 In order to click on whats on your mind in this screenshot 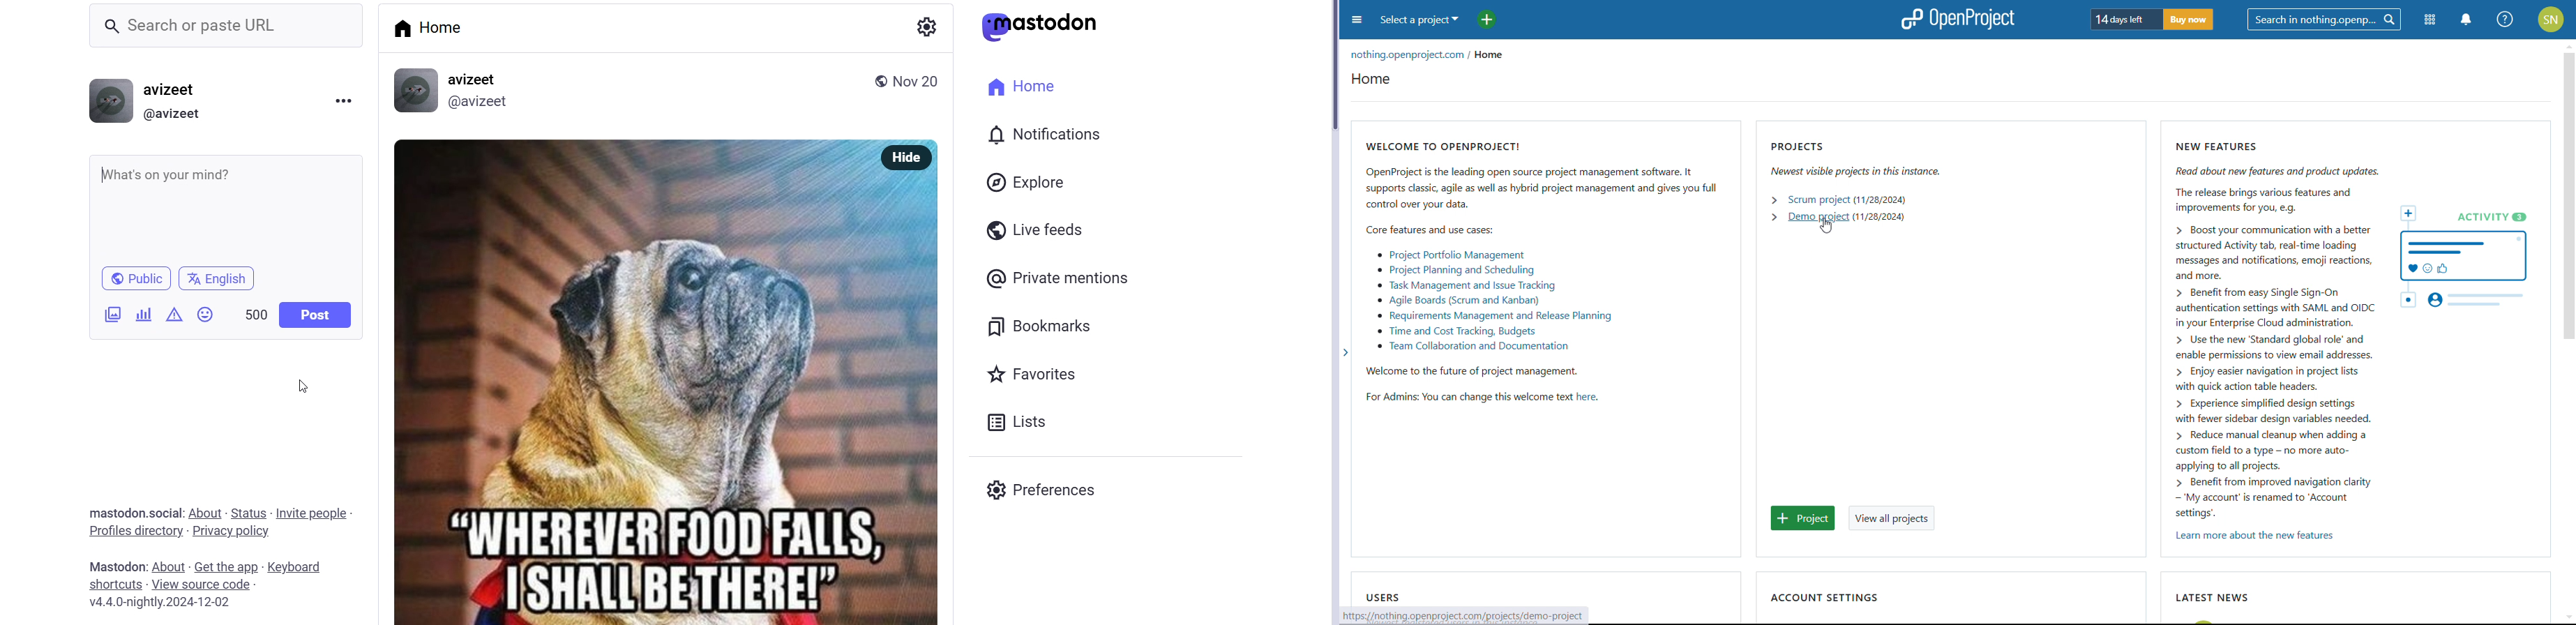, I will do `click(225, 207)`.